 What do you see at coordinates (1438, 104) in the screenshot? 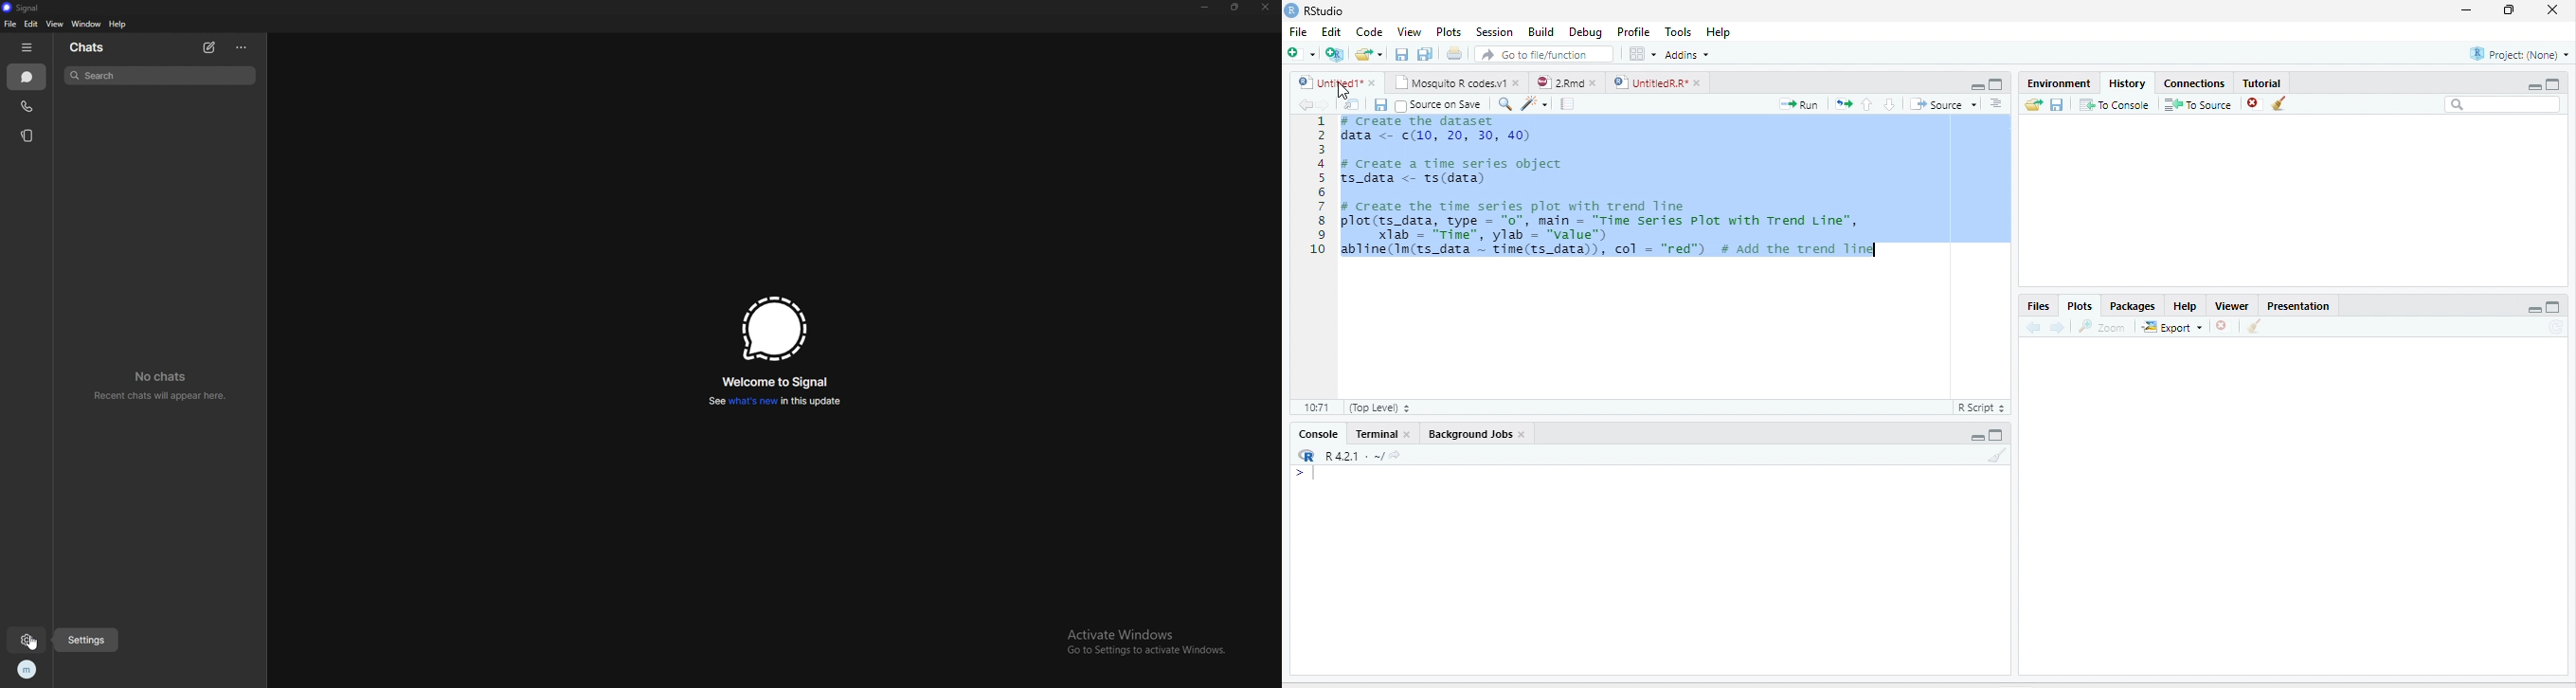
I see `Source on Save` at bounding box center [1438, 104].